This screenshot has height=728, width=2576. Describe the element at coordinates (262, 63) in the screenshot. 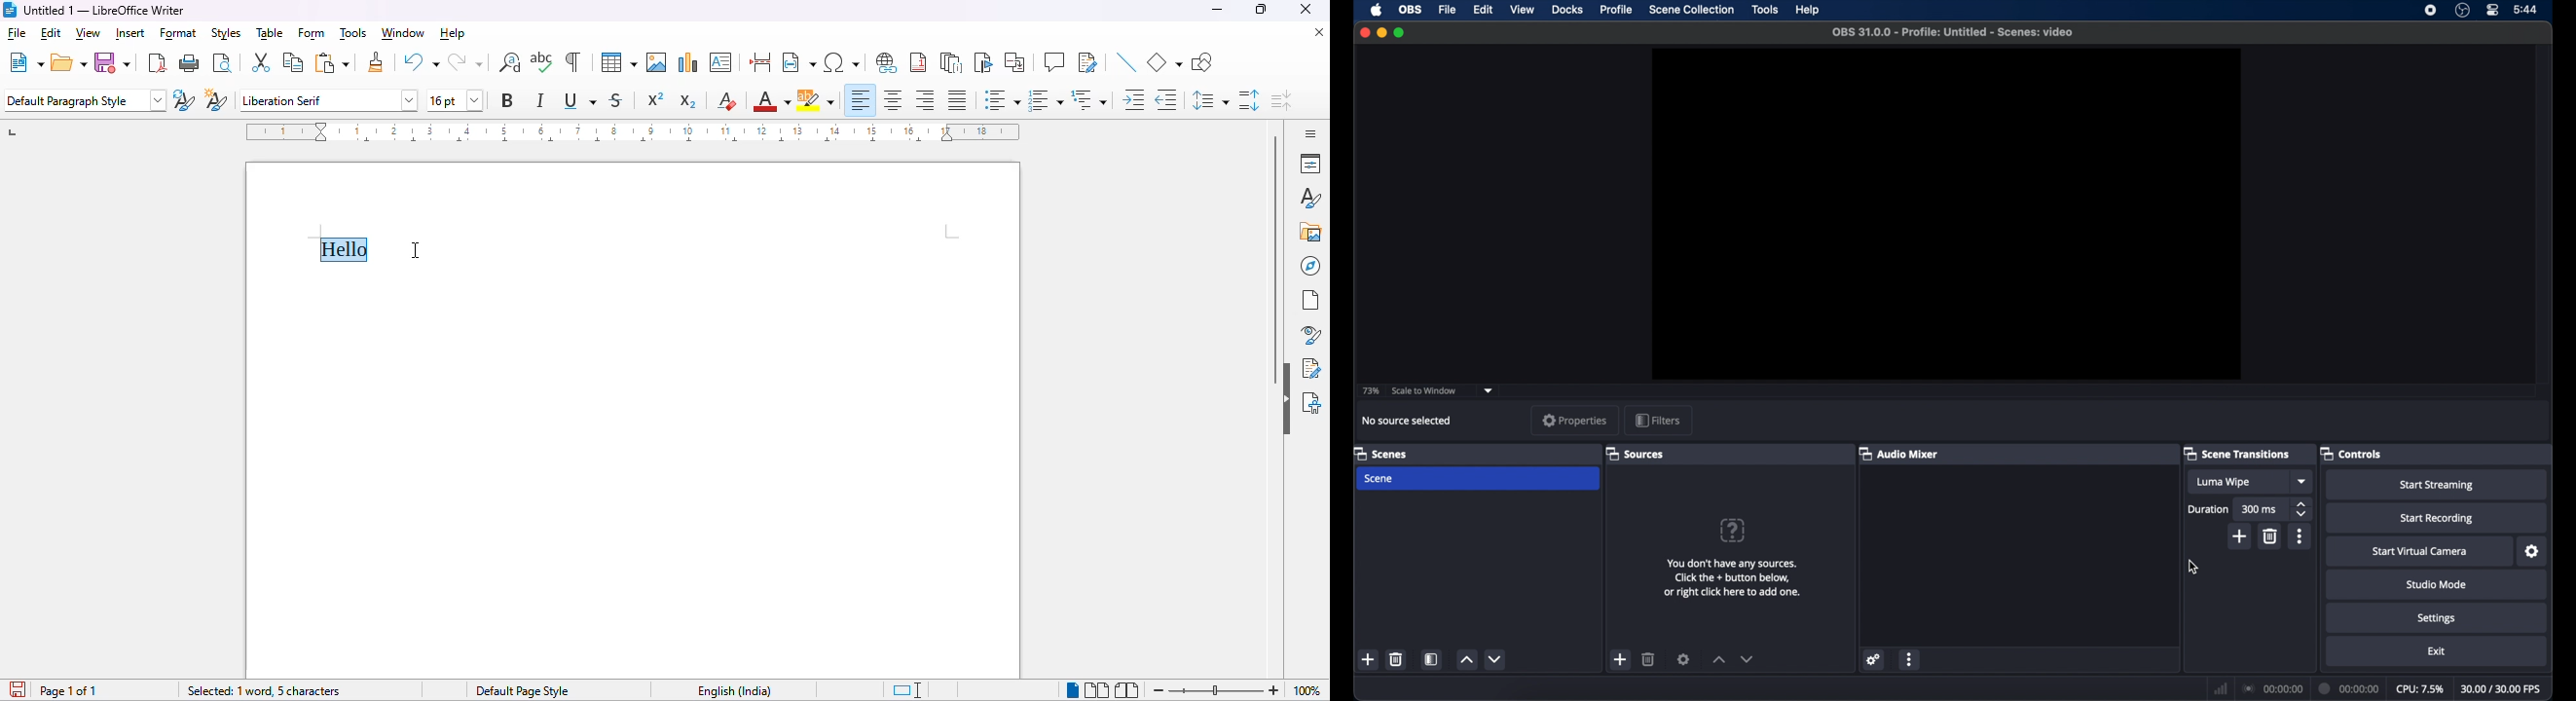

I see `cut` at that location.